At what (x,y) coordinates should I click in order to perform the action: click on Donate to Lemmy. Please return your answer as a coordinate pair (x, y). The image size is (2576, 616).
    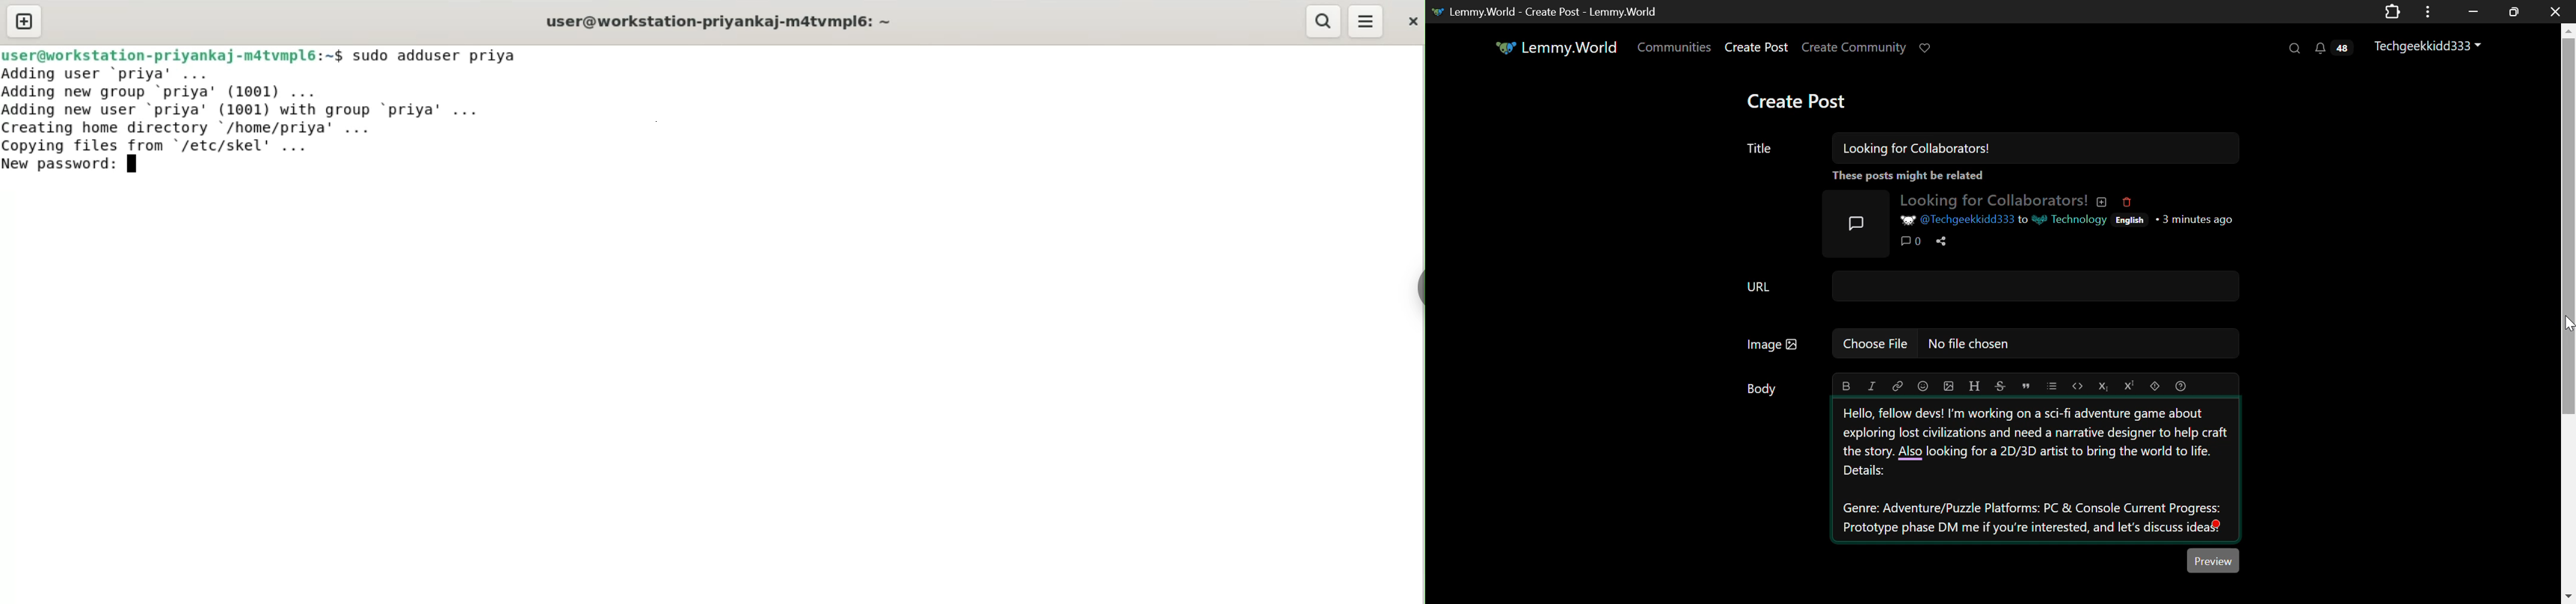
    Looking at the image, I should click on (1926, 49).